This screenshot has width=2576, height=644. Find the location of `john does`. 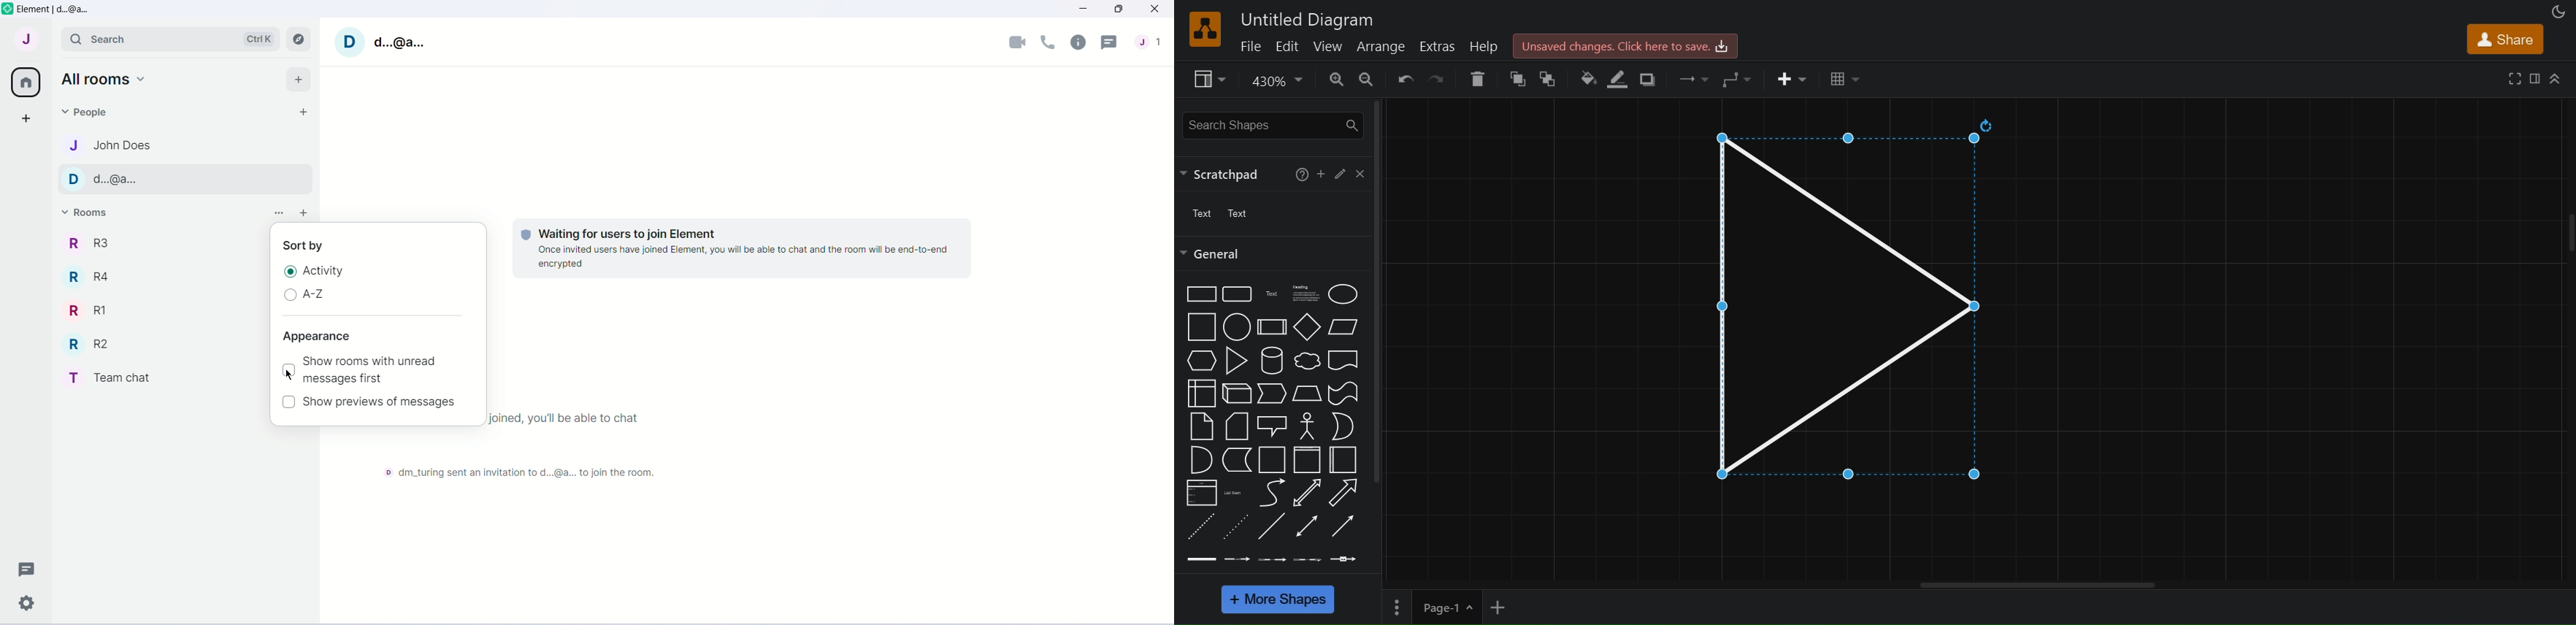

john does is located at coordinates (119, 147).